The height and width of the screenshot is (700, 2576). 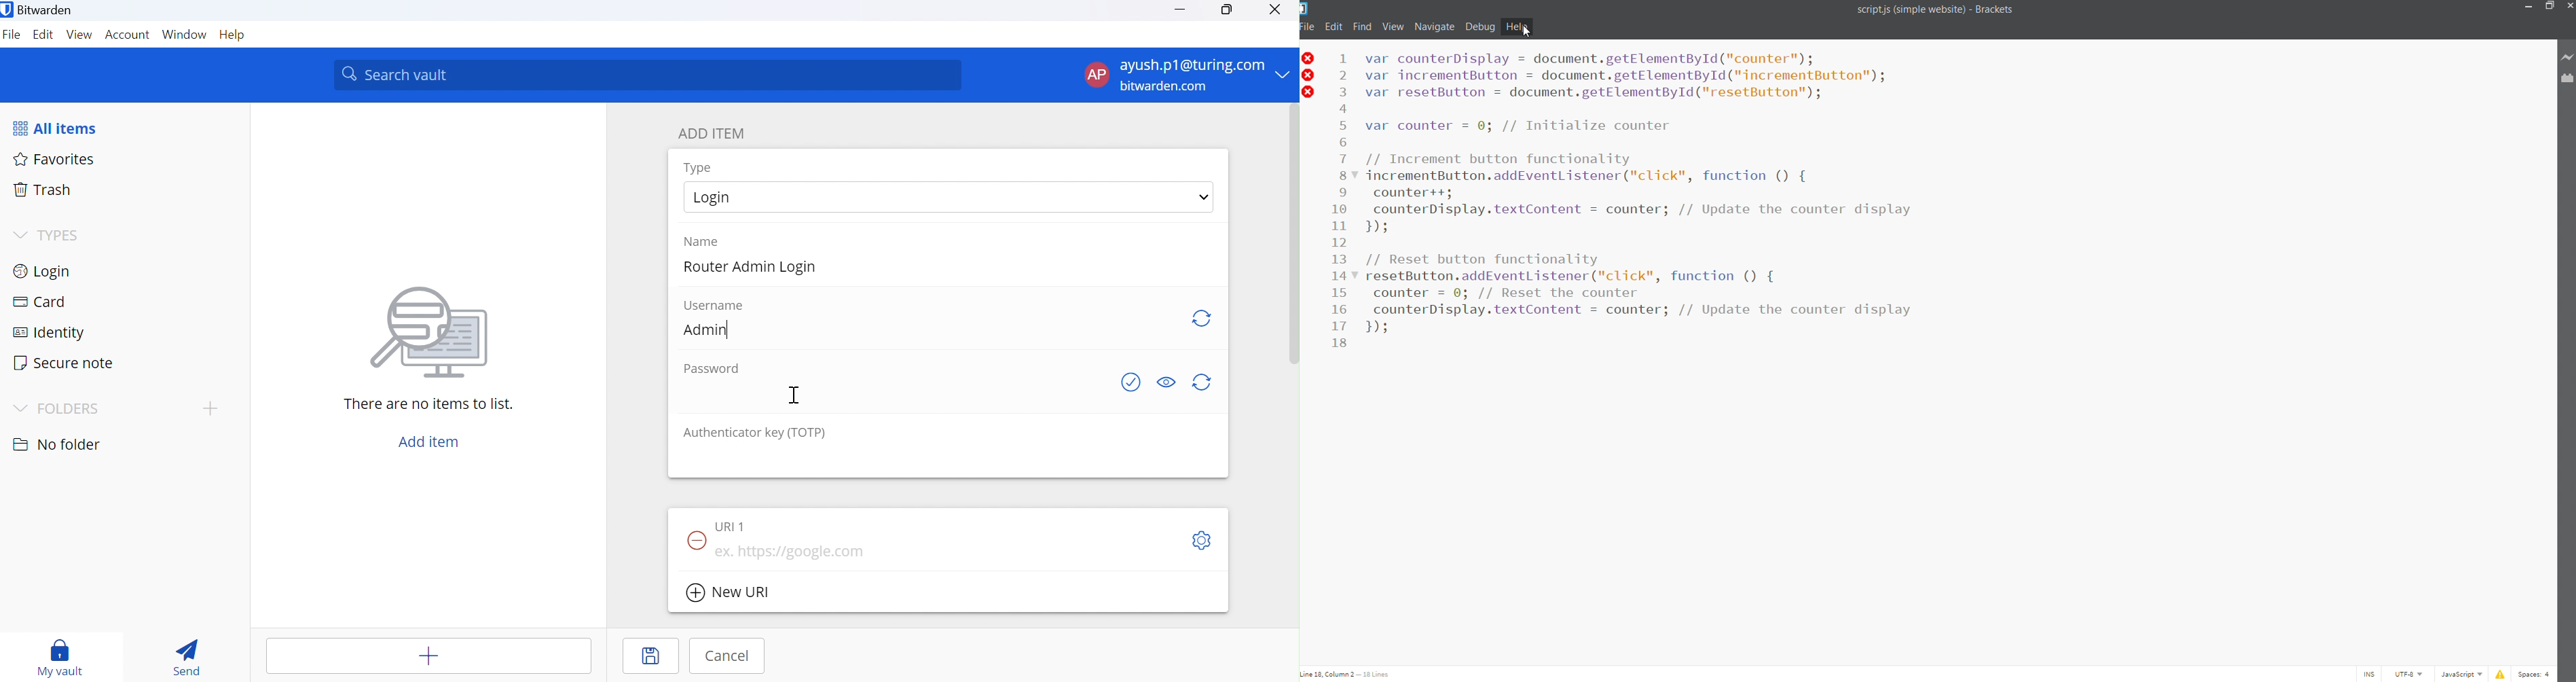 What do you see at coordinates (2370, 674) in the screenshot?
I see `toggle cursor` at bounding box center [2370, 674].